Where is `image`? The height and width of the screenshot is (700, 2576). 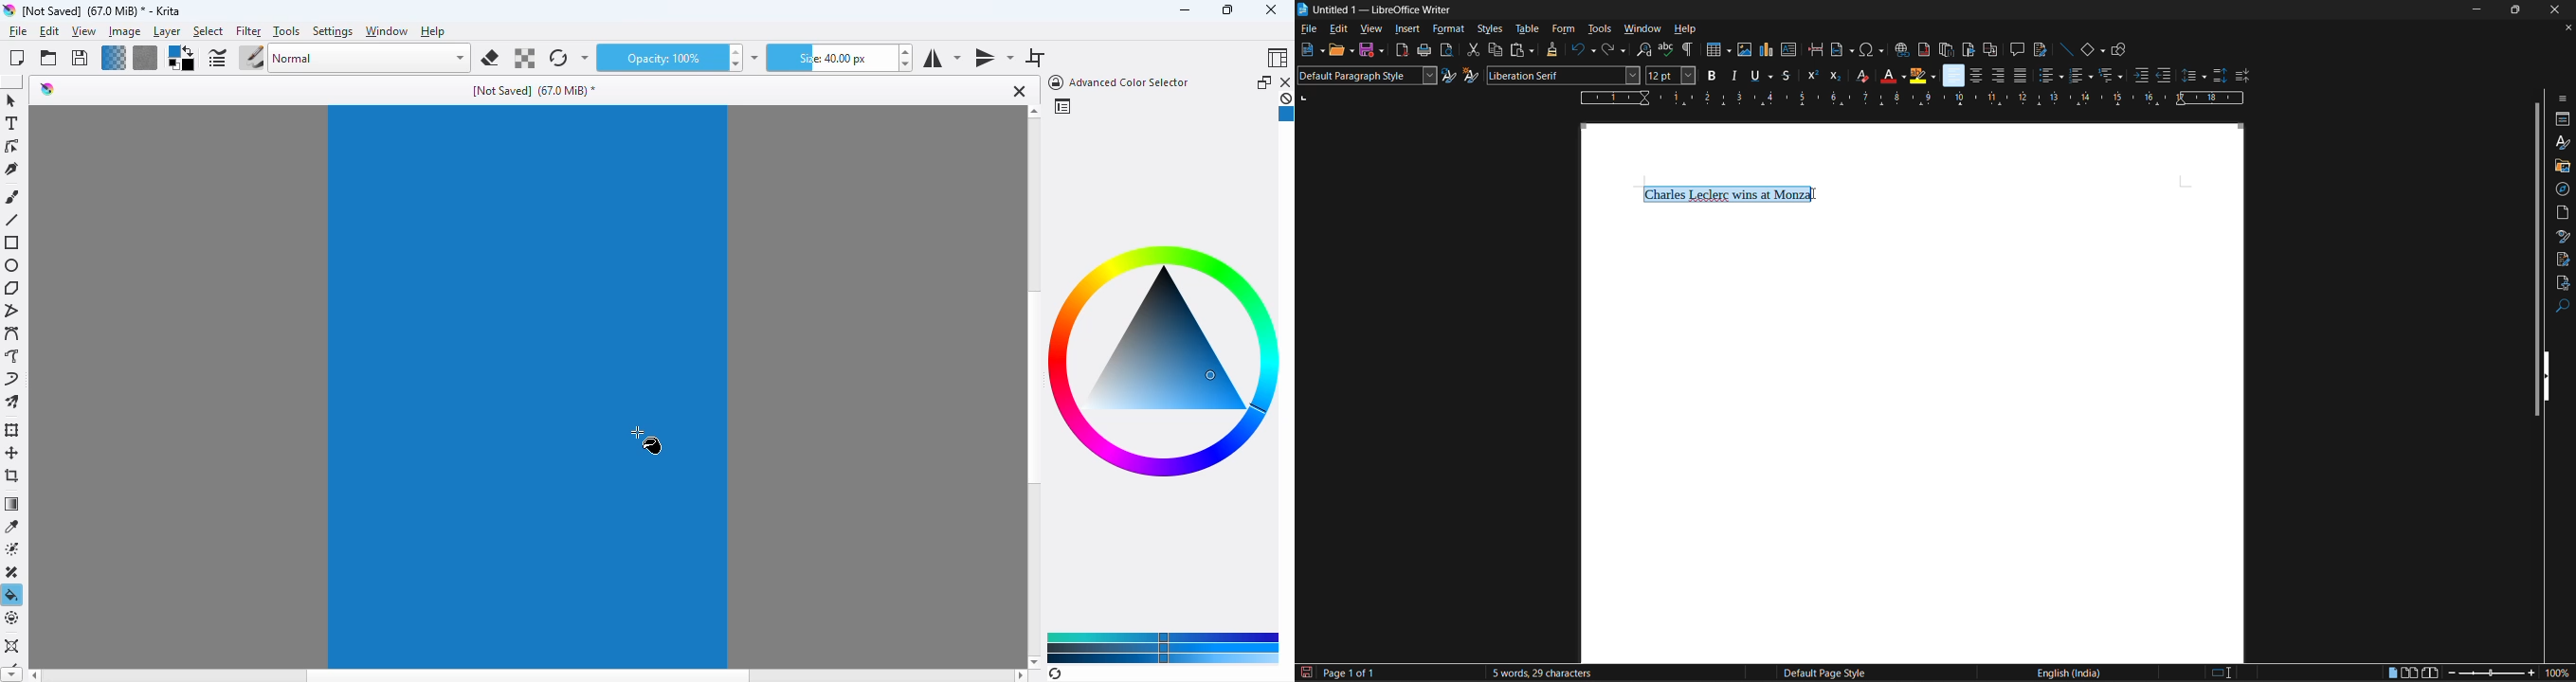
image is located at coordinates (125, 32).